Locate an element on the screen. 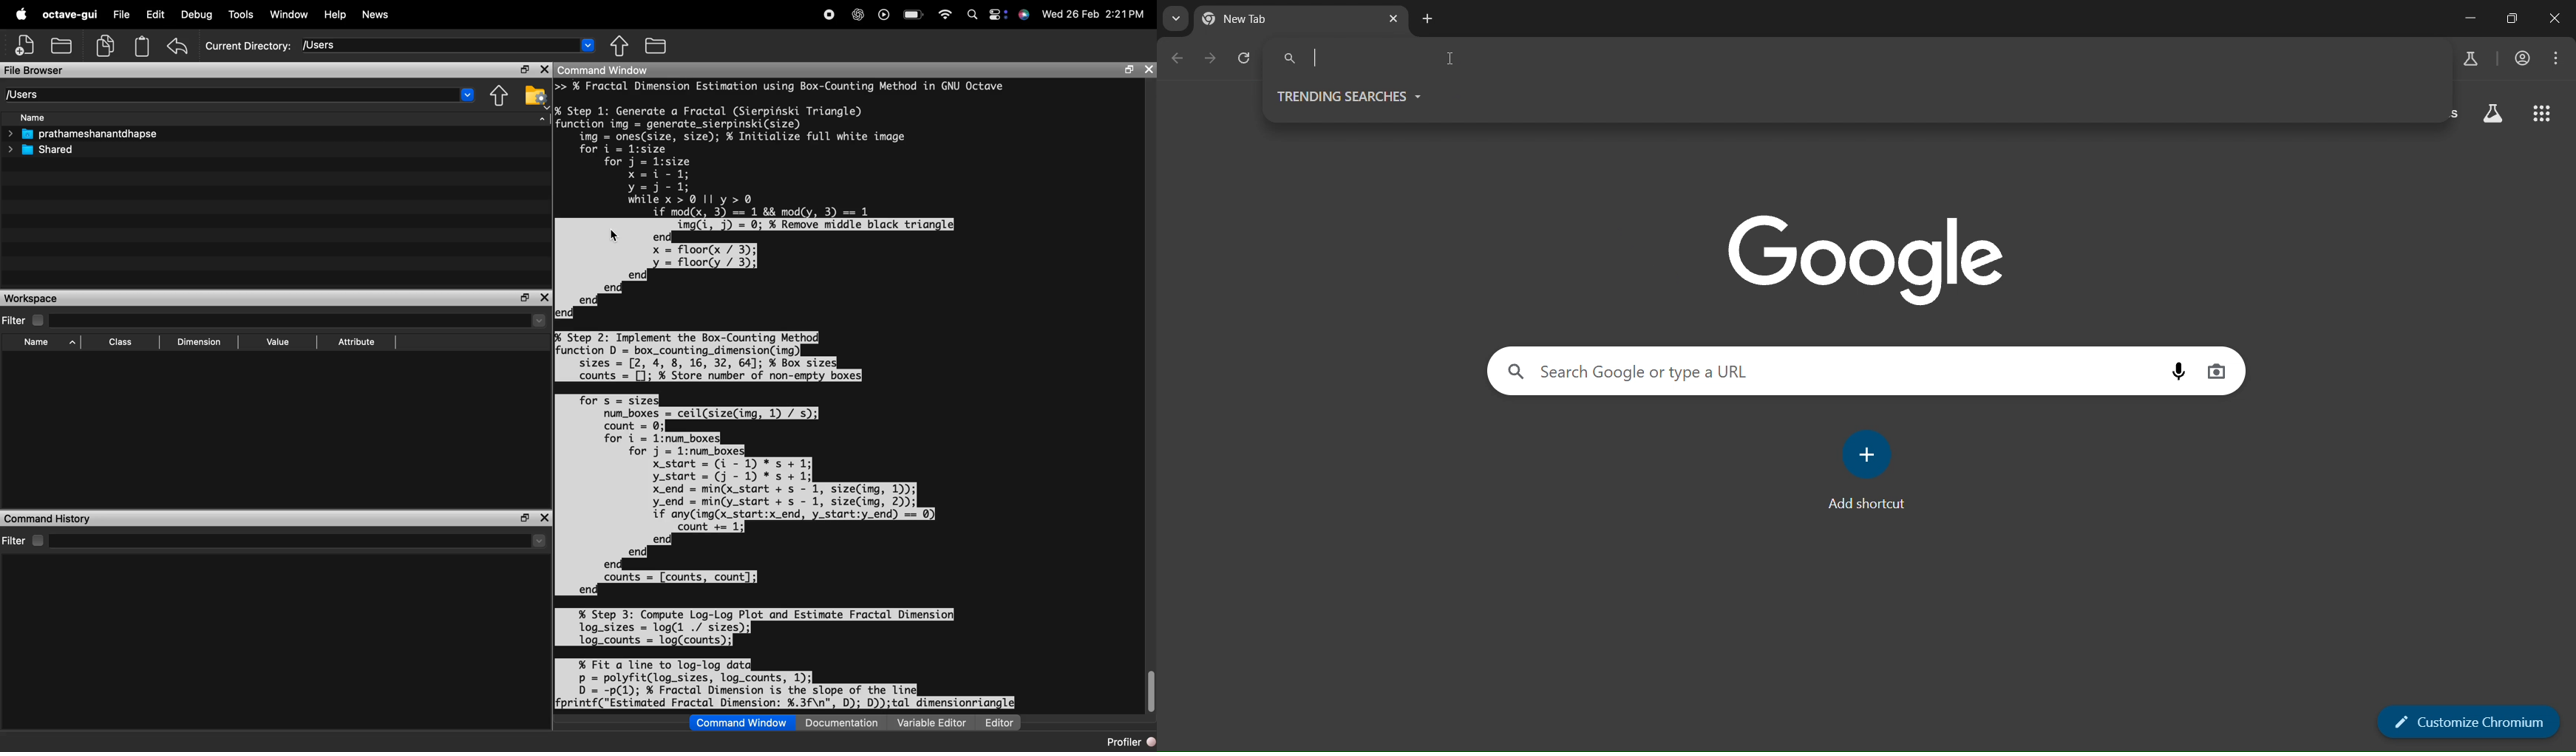  Tools is located at coordinates (242, 15).